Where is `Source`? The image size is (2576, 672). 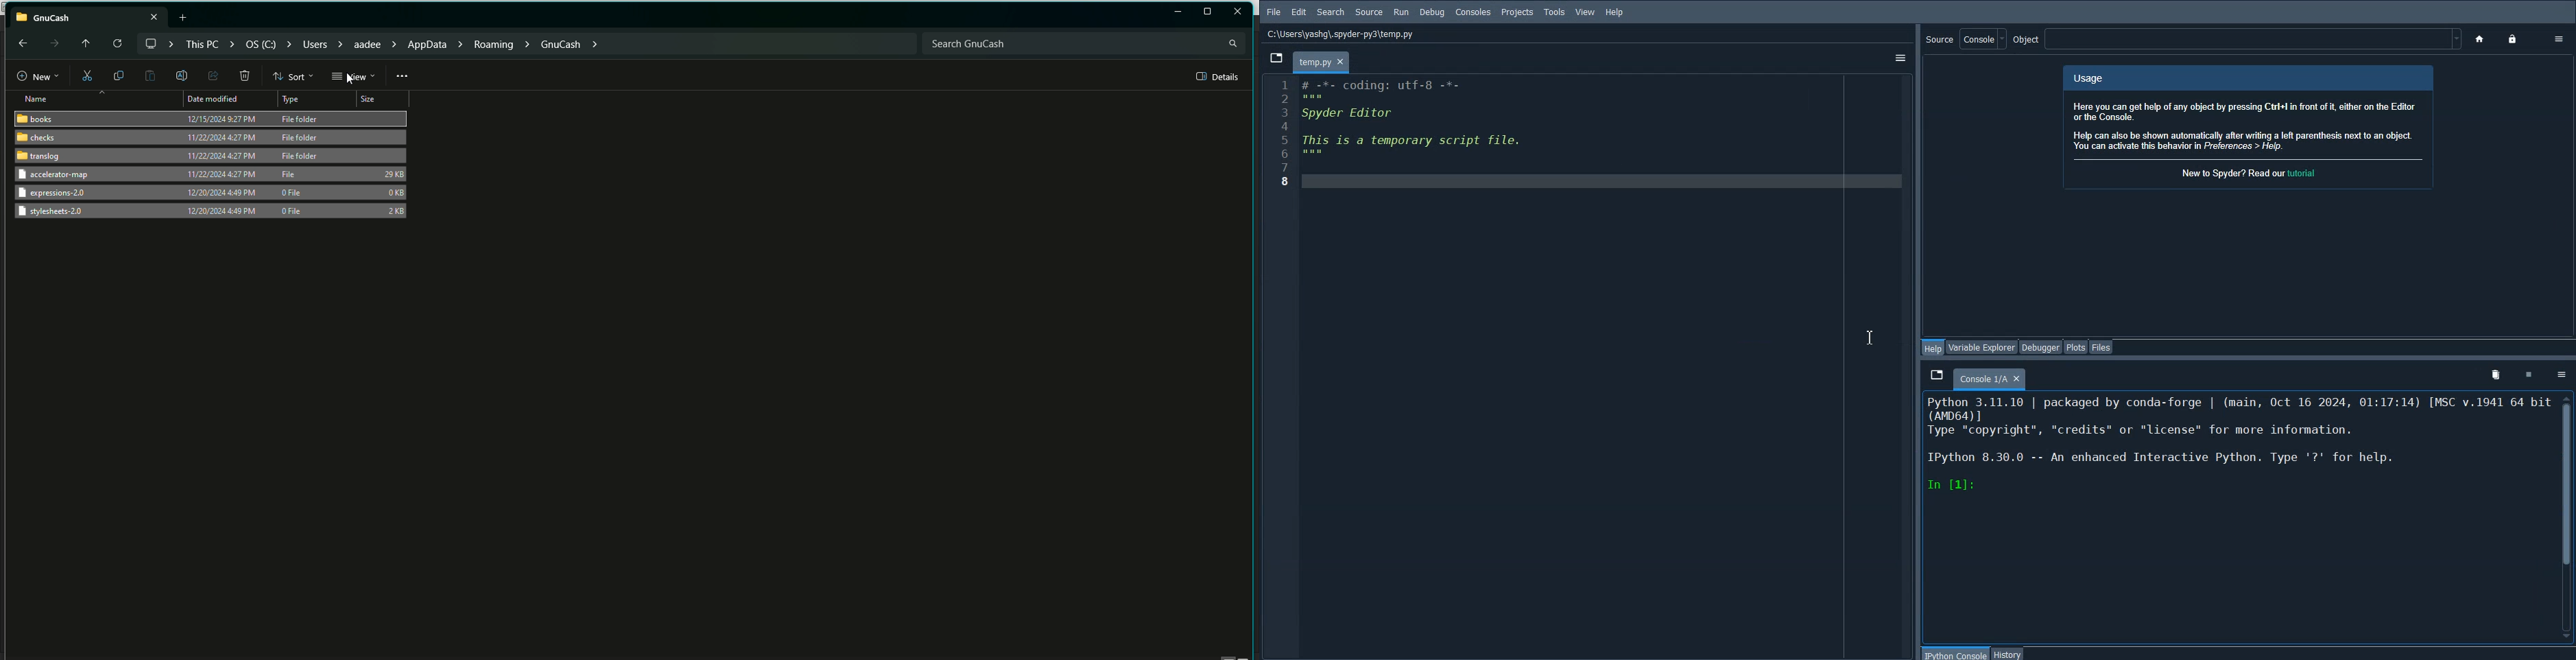
Source is located at coordinates (1369, 12).